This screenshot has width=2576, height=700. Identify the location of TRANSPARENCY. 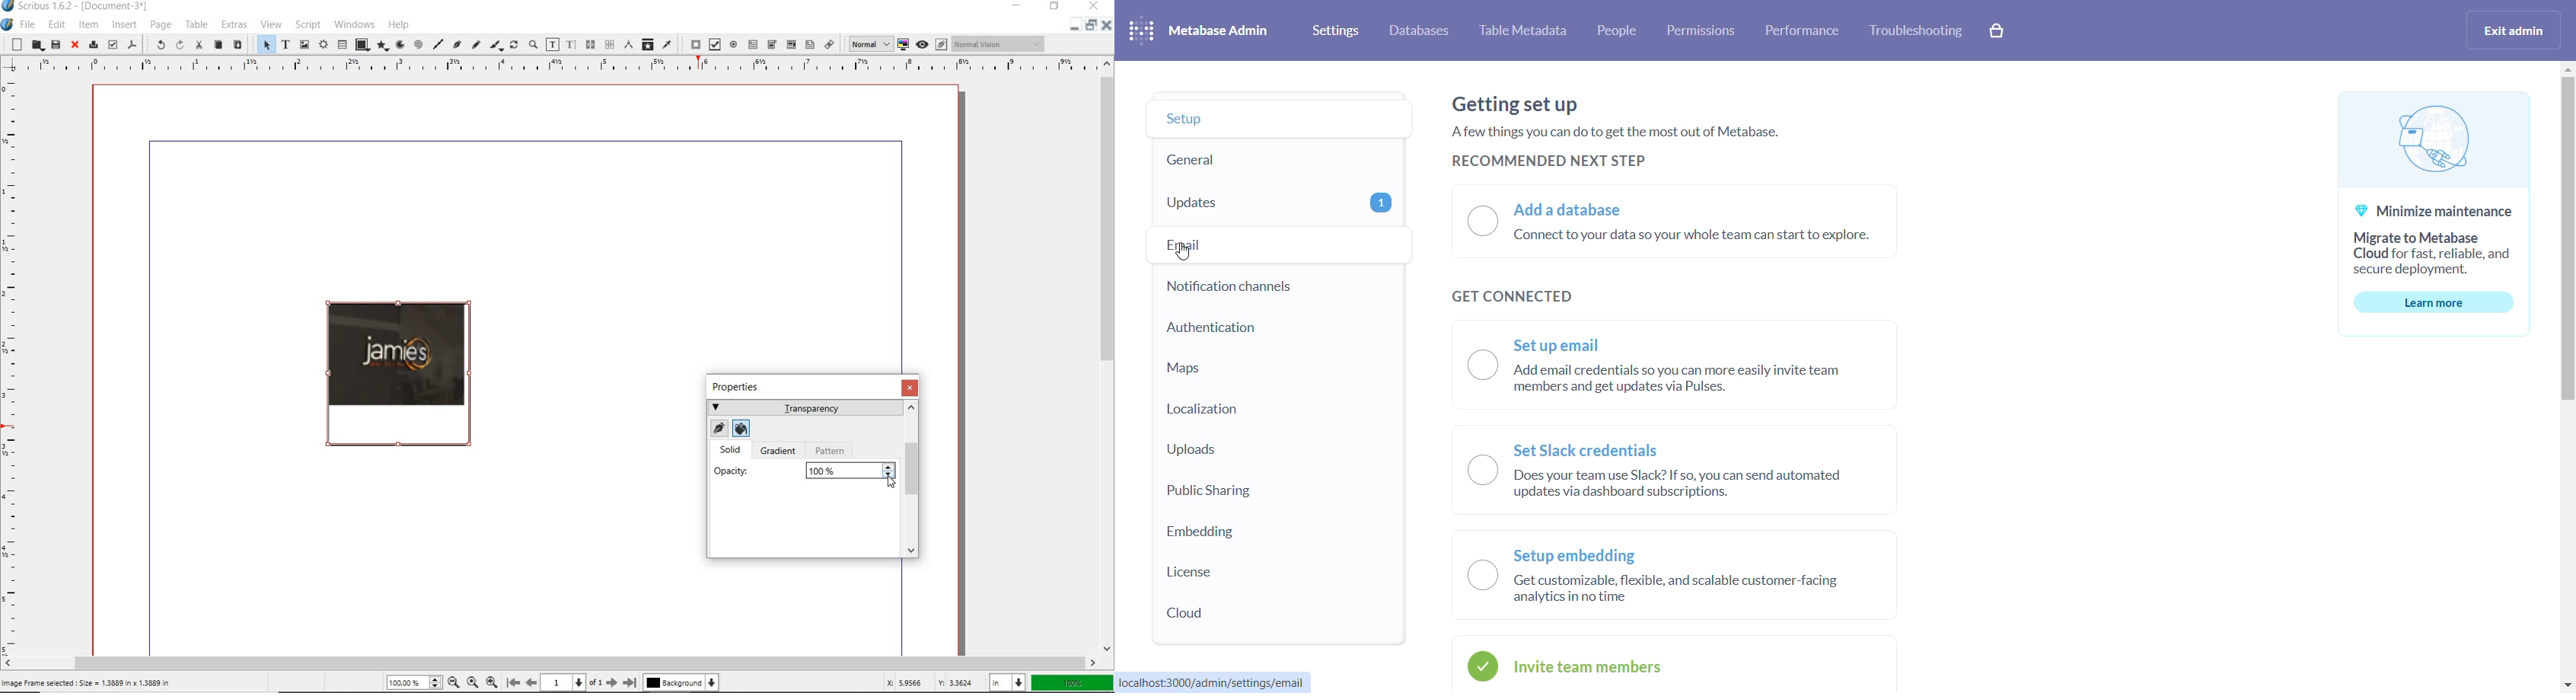
(804, 408).